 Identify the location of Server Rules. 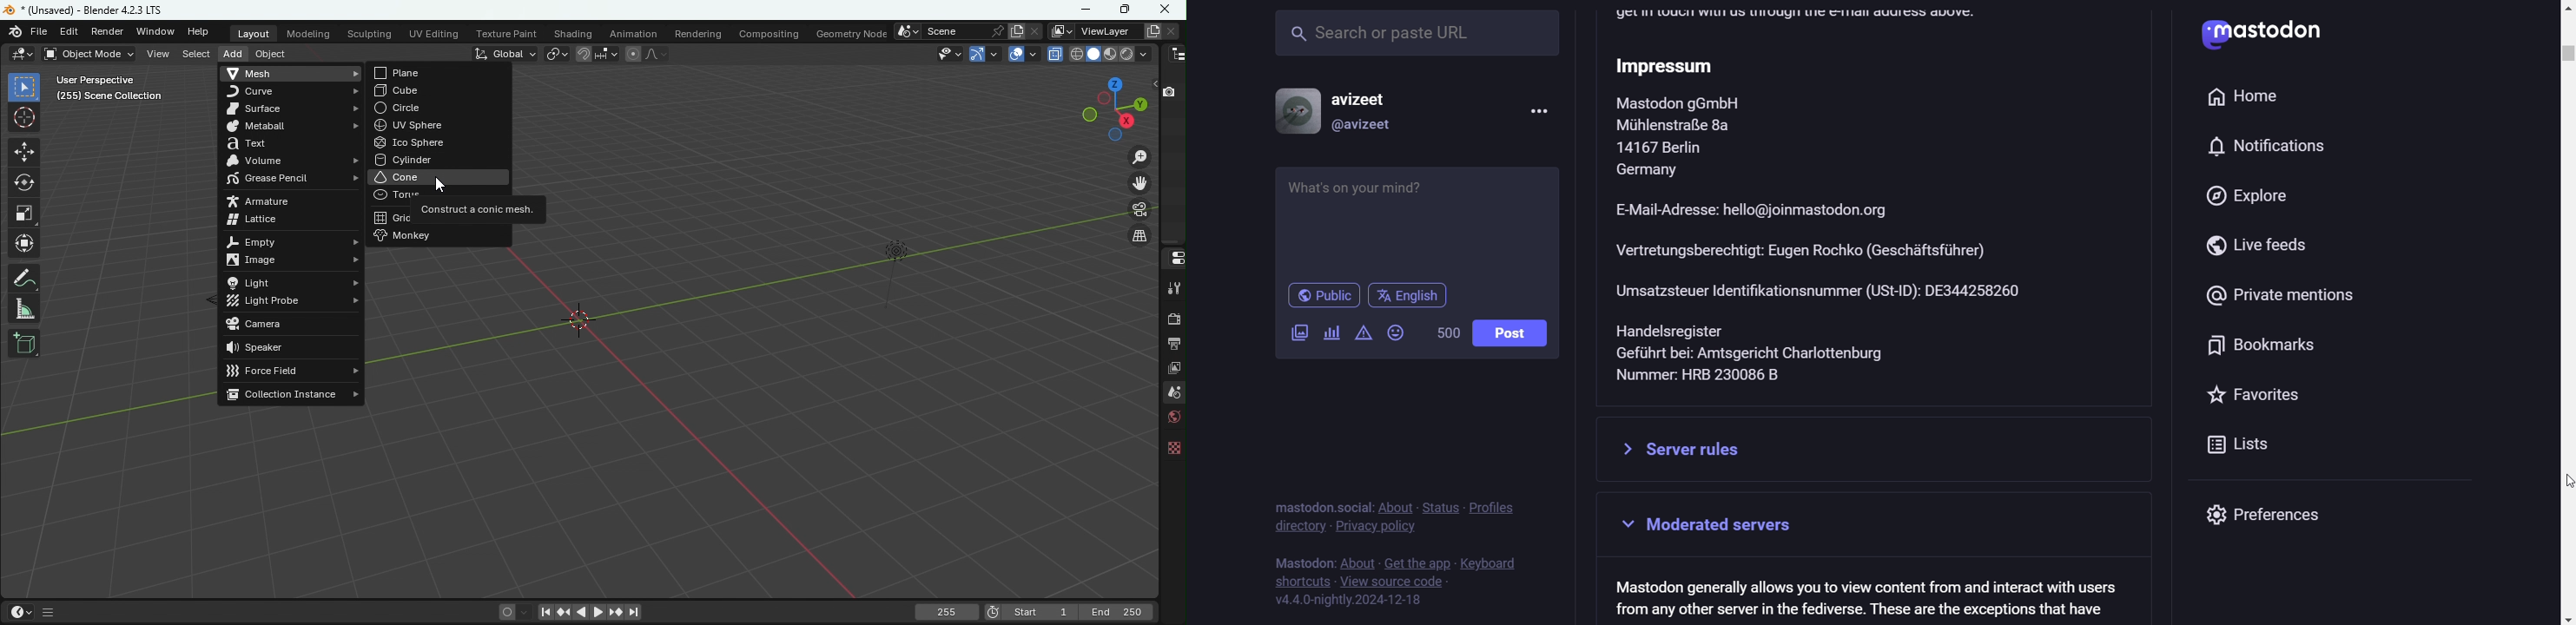
(1877, 449).